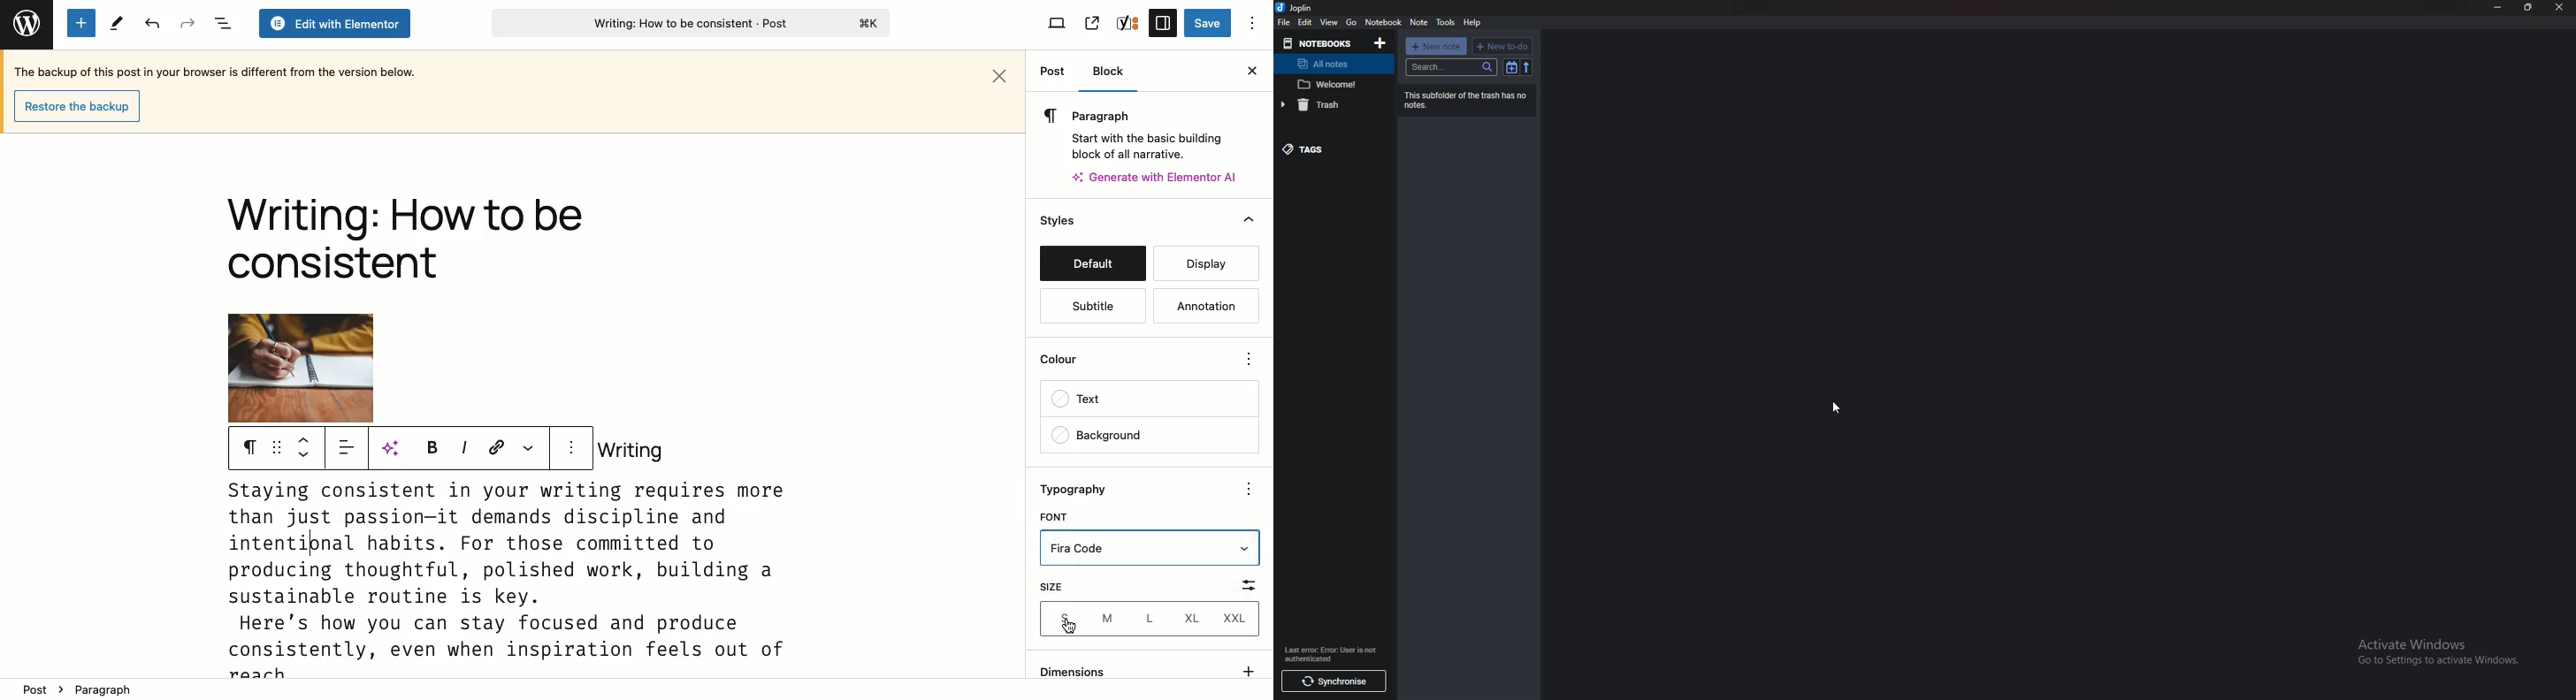 This screenshot has width=2576, height=700. What do you see at coordinates (1327, 148) in the screenshot?
I see `tags` at bounding box center [1327, 148].